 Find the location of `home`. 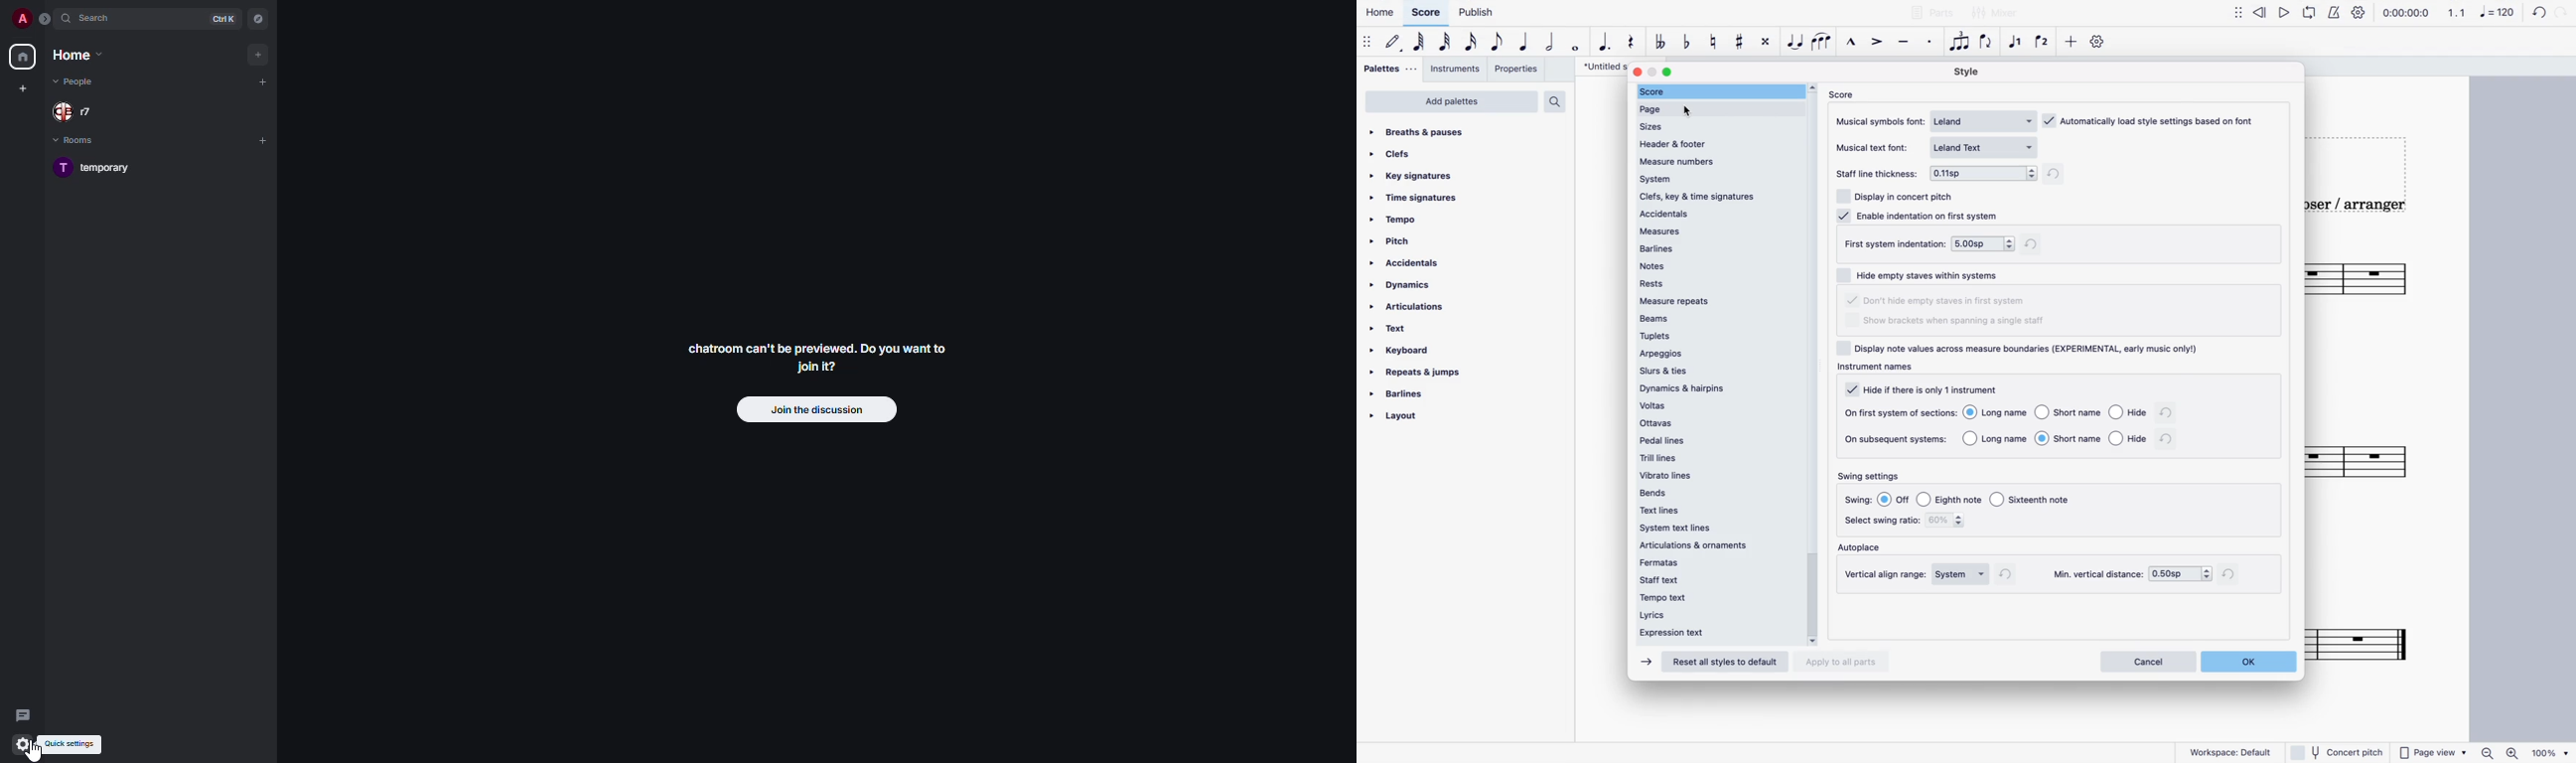

home is located at coordinates (24, 55).